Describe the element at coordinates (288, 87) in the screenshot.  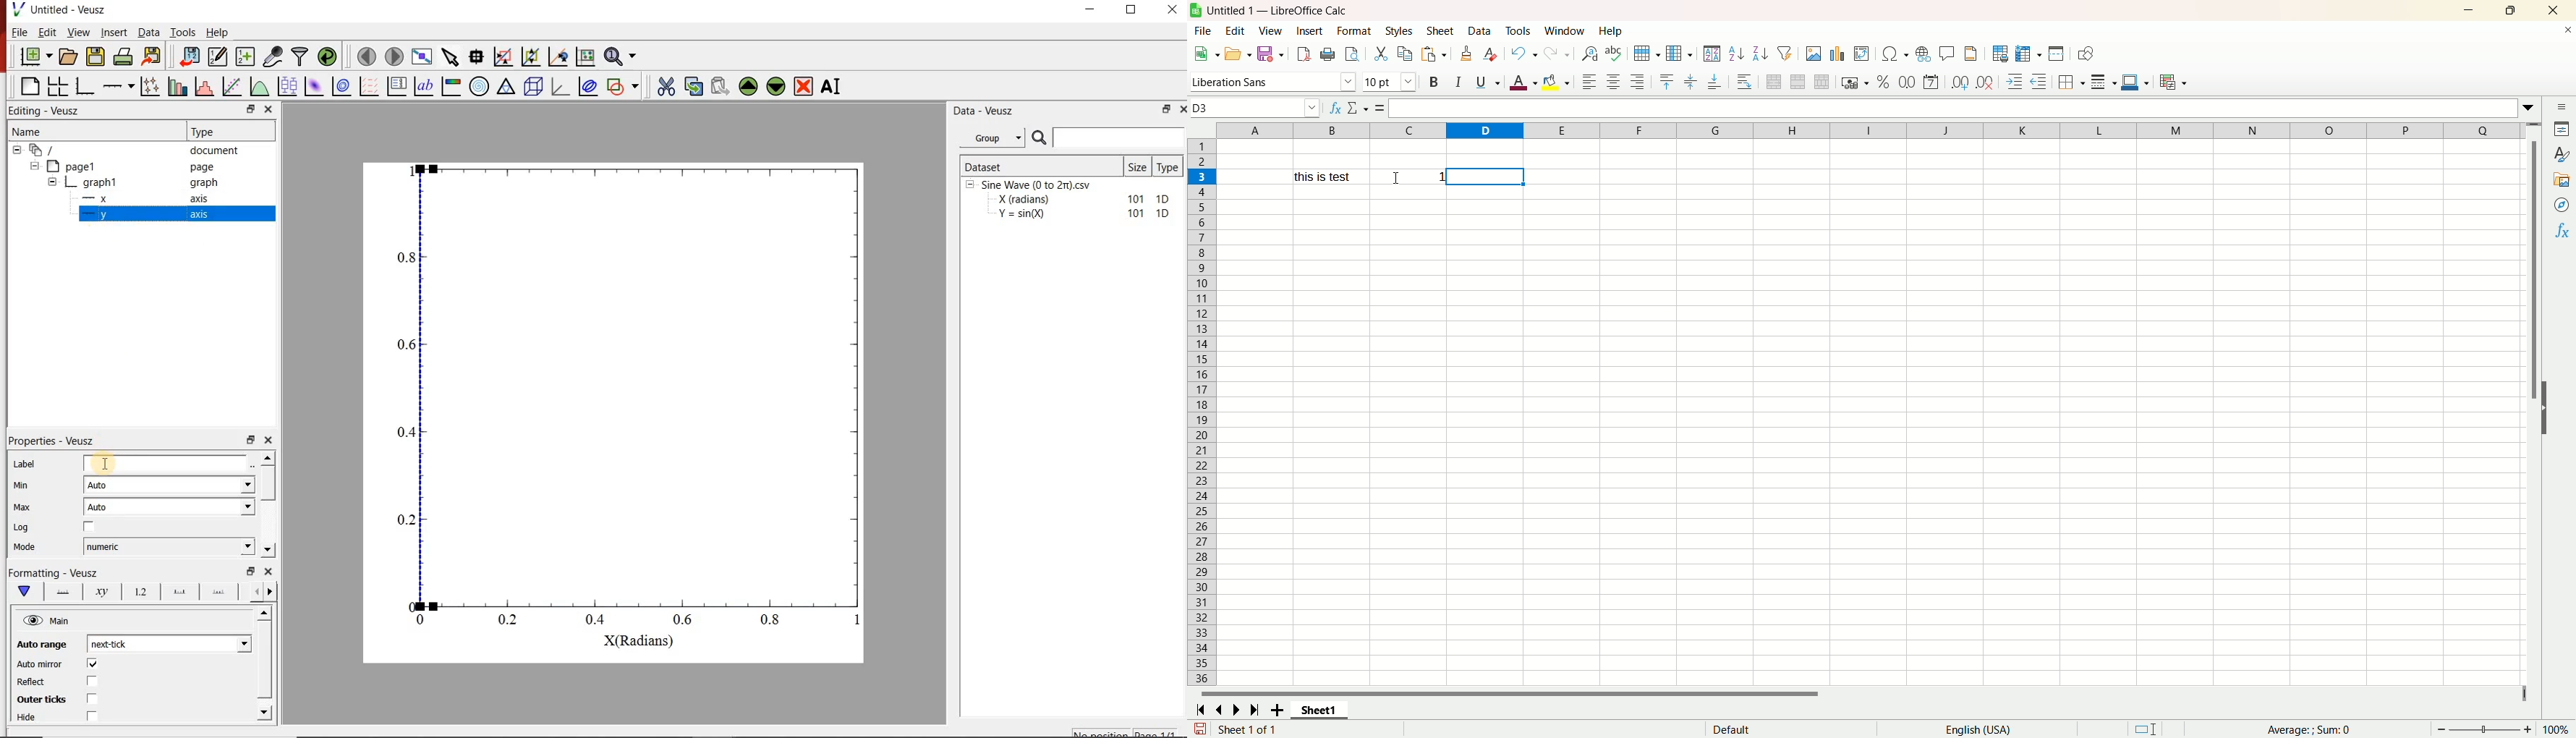
I see `plot box plots` at that location.